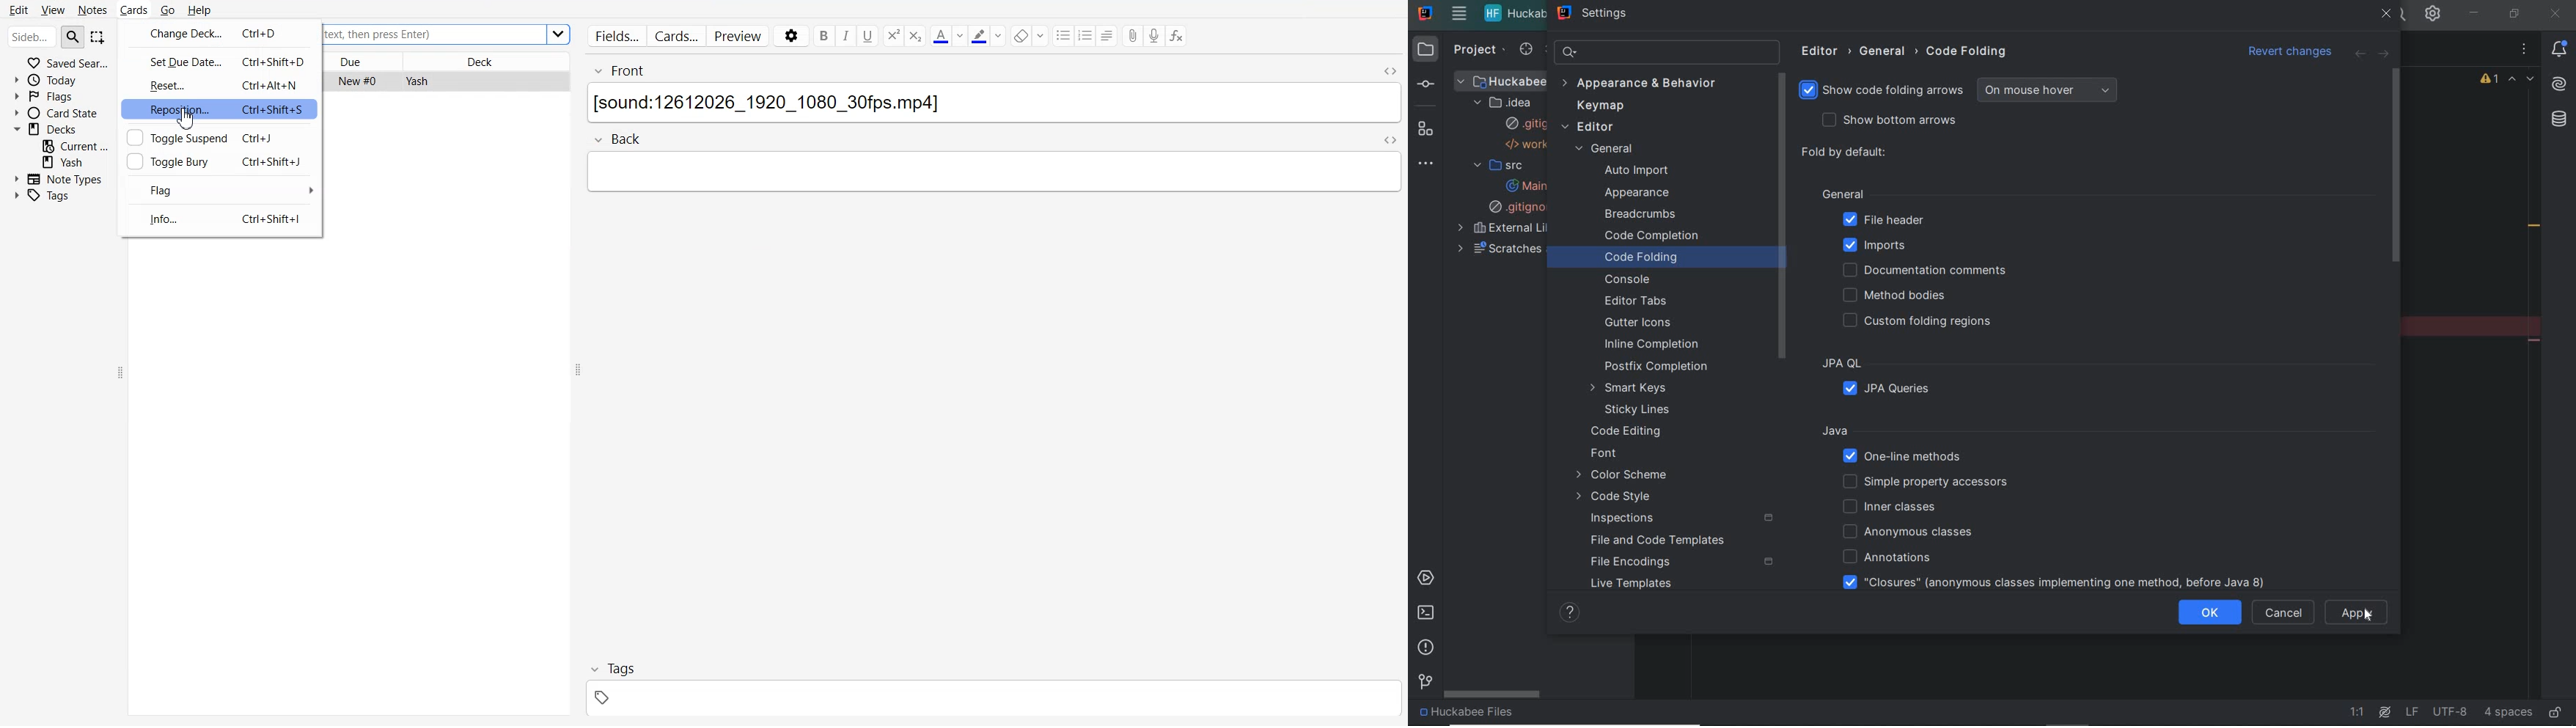 The height and width of the screenshot is (728, 2576). Describe the element at coordinates (2282, 48) in the screenshot. I see `Revert changes` at that location.